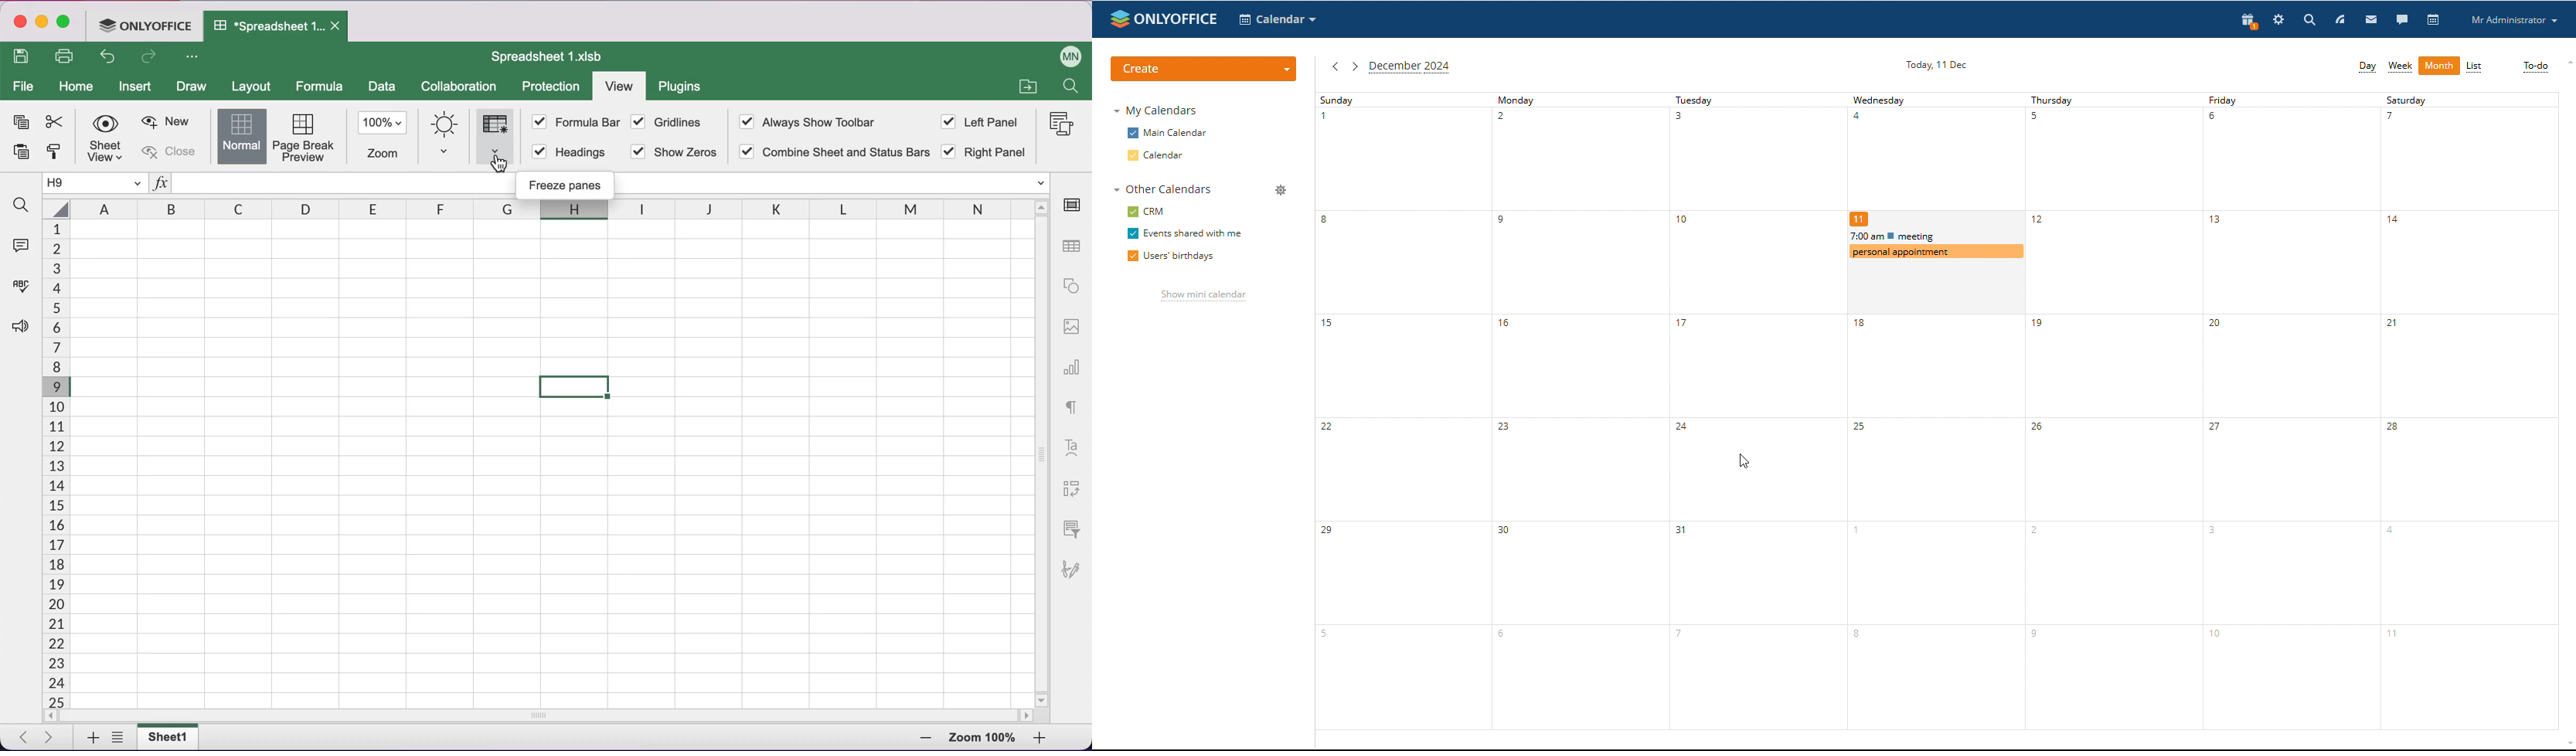 Image resolution: width=2576 pixels, height=756 pixels. I want to click on combine sheet and status bar, so click(832, 153).